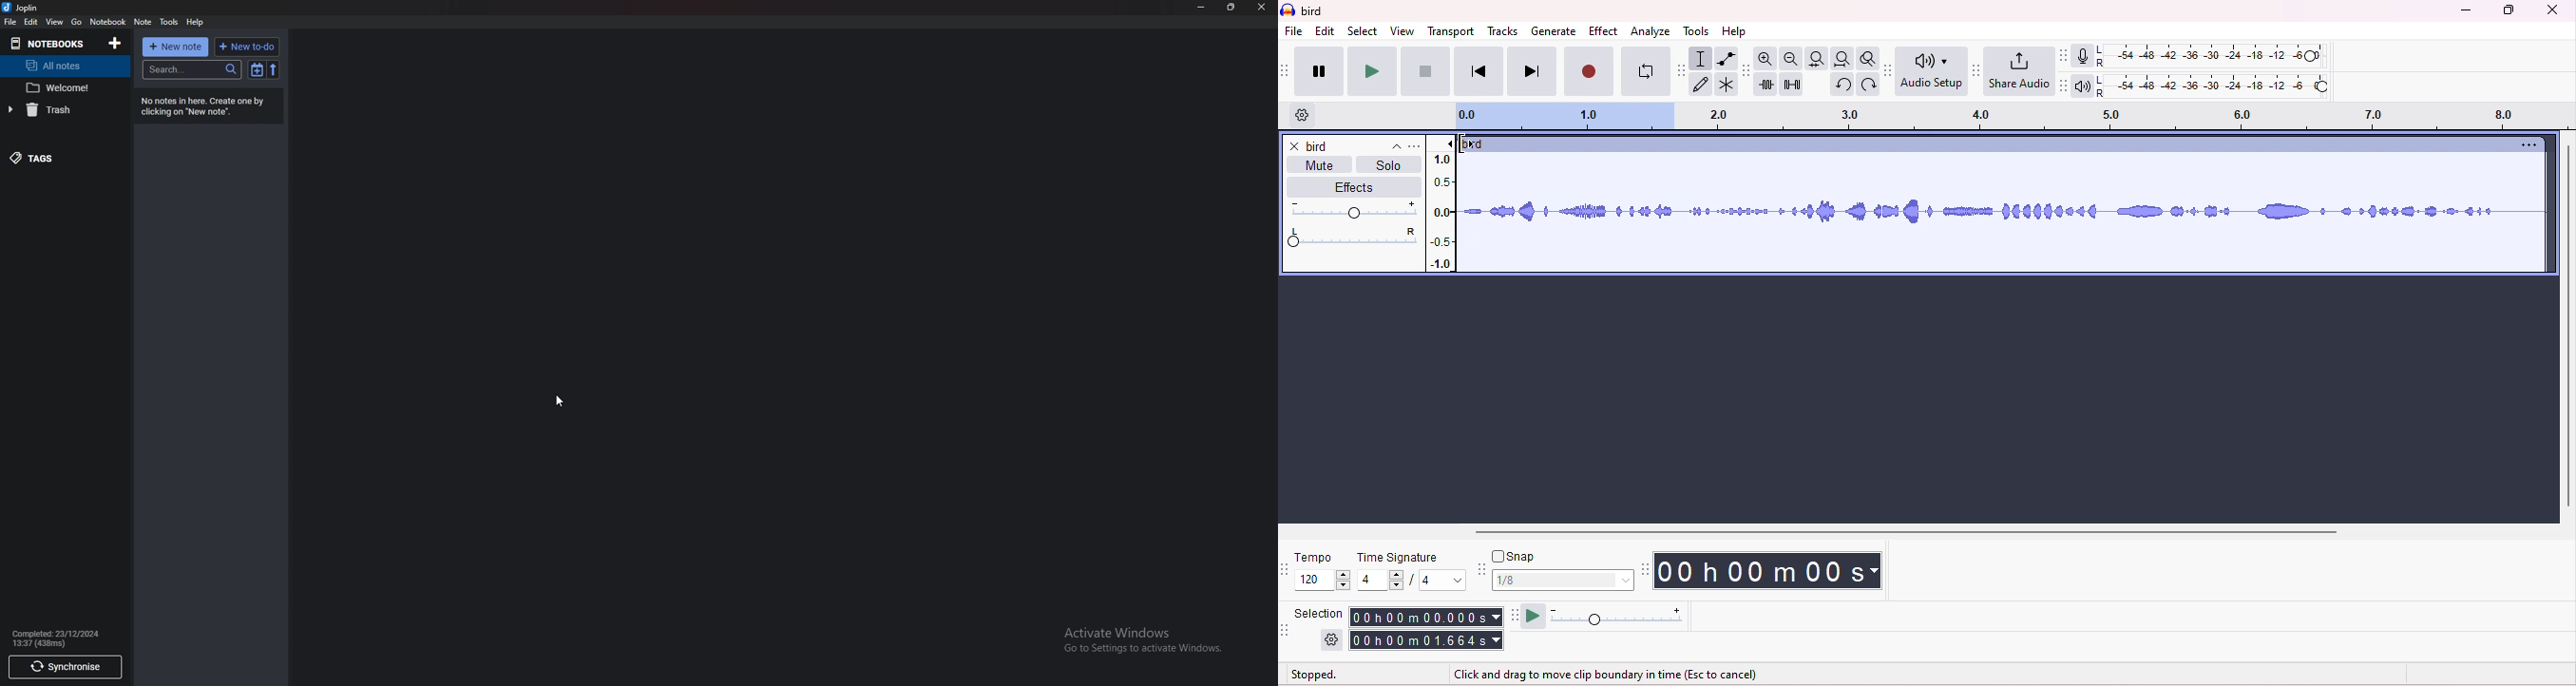 This screenshot has width=2576, height=700. Describe the element at coordinates (31, 22) in the screenshot. I see `Edit` at that location.